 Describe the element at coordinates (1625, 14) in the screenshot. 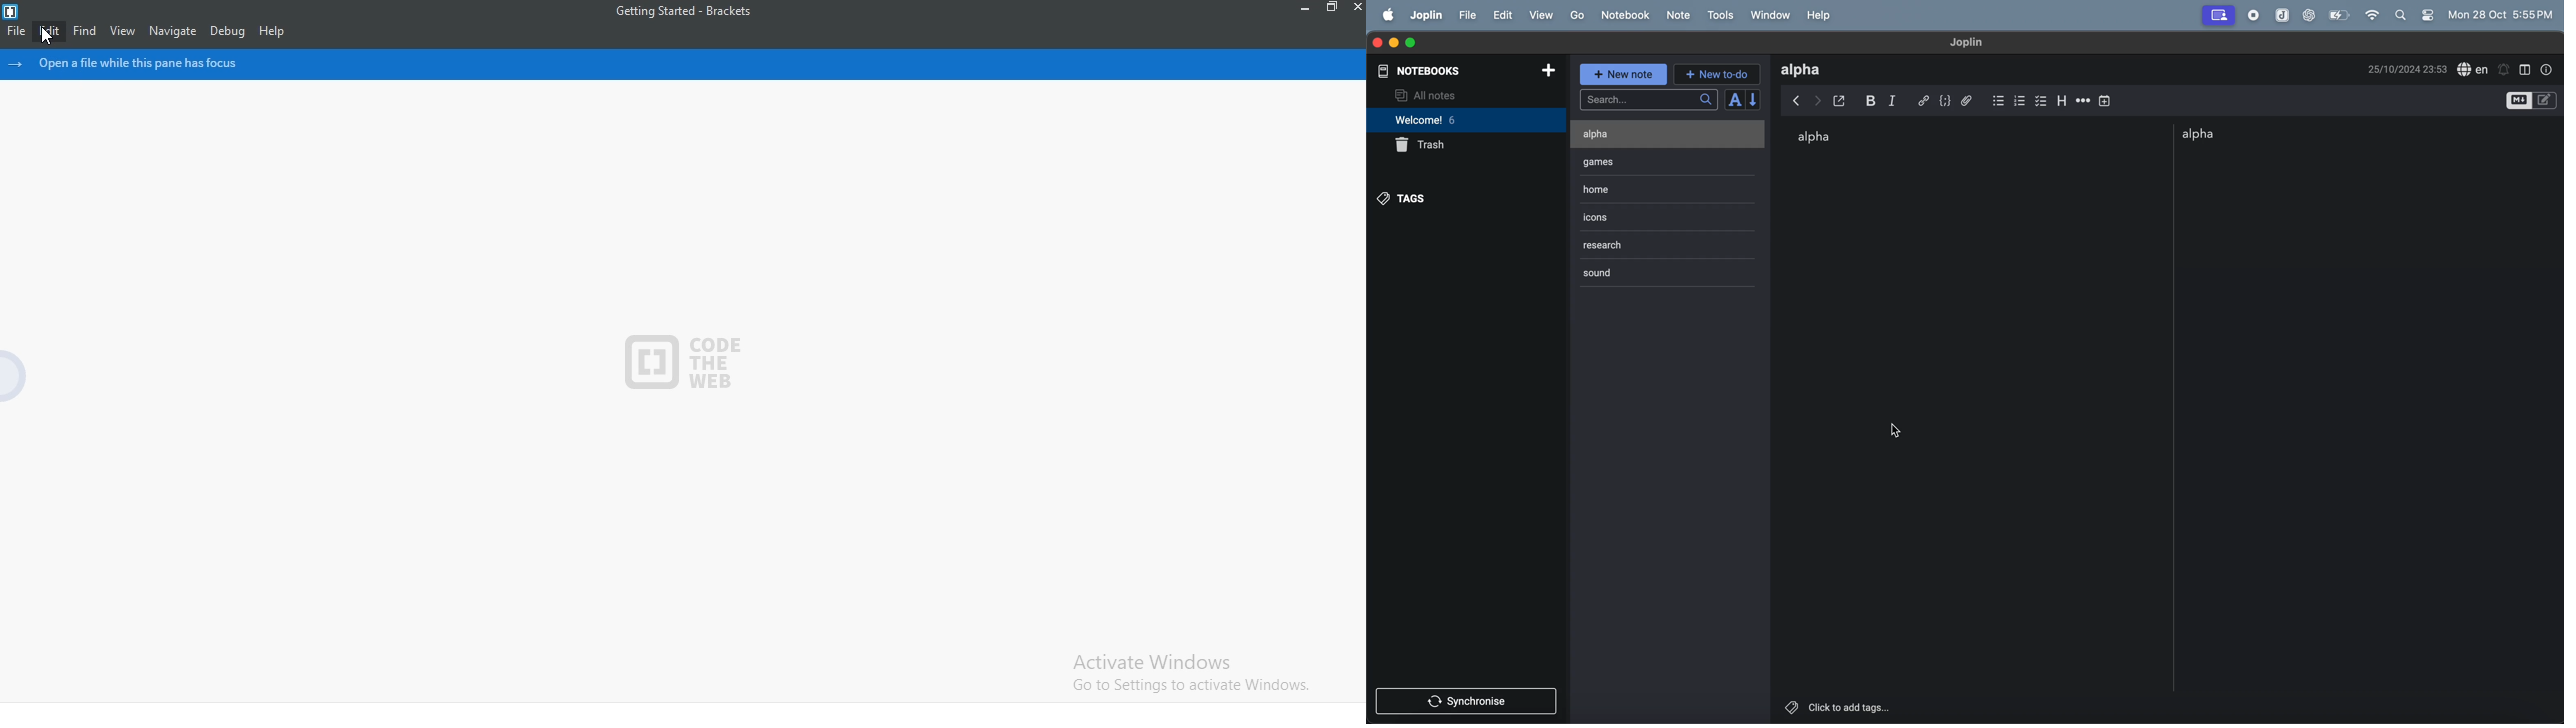

I see `note book` at that location.